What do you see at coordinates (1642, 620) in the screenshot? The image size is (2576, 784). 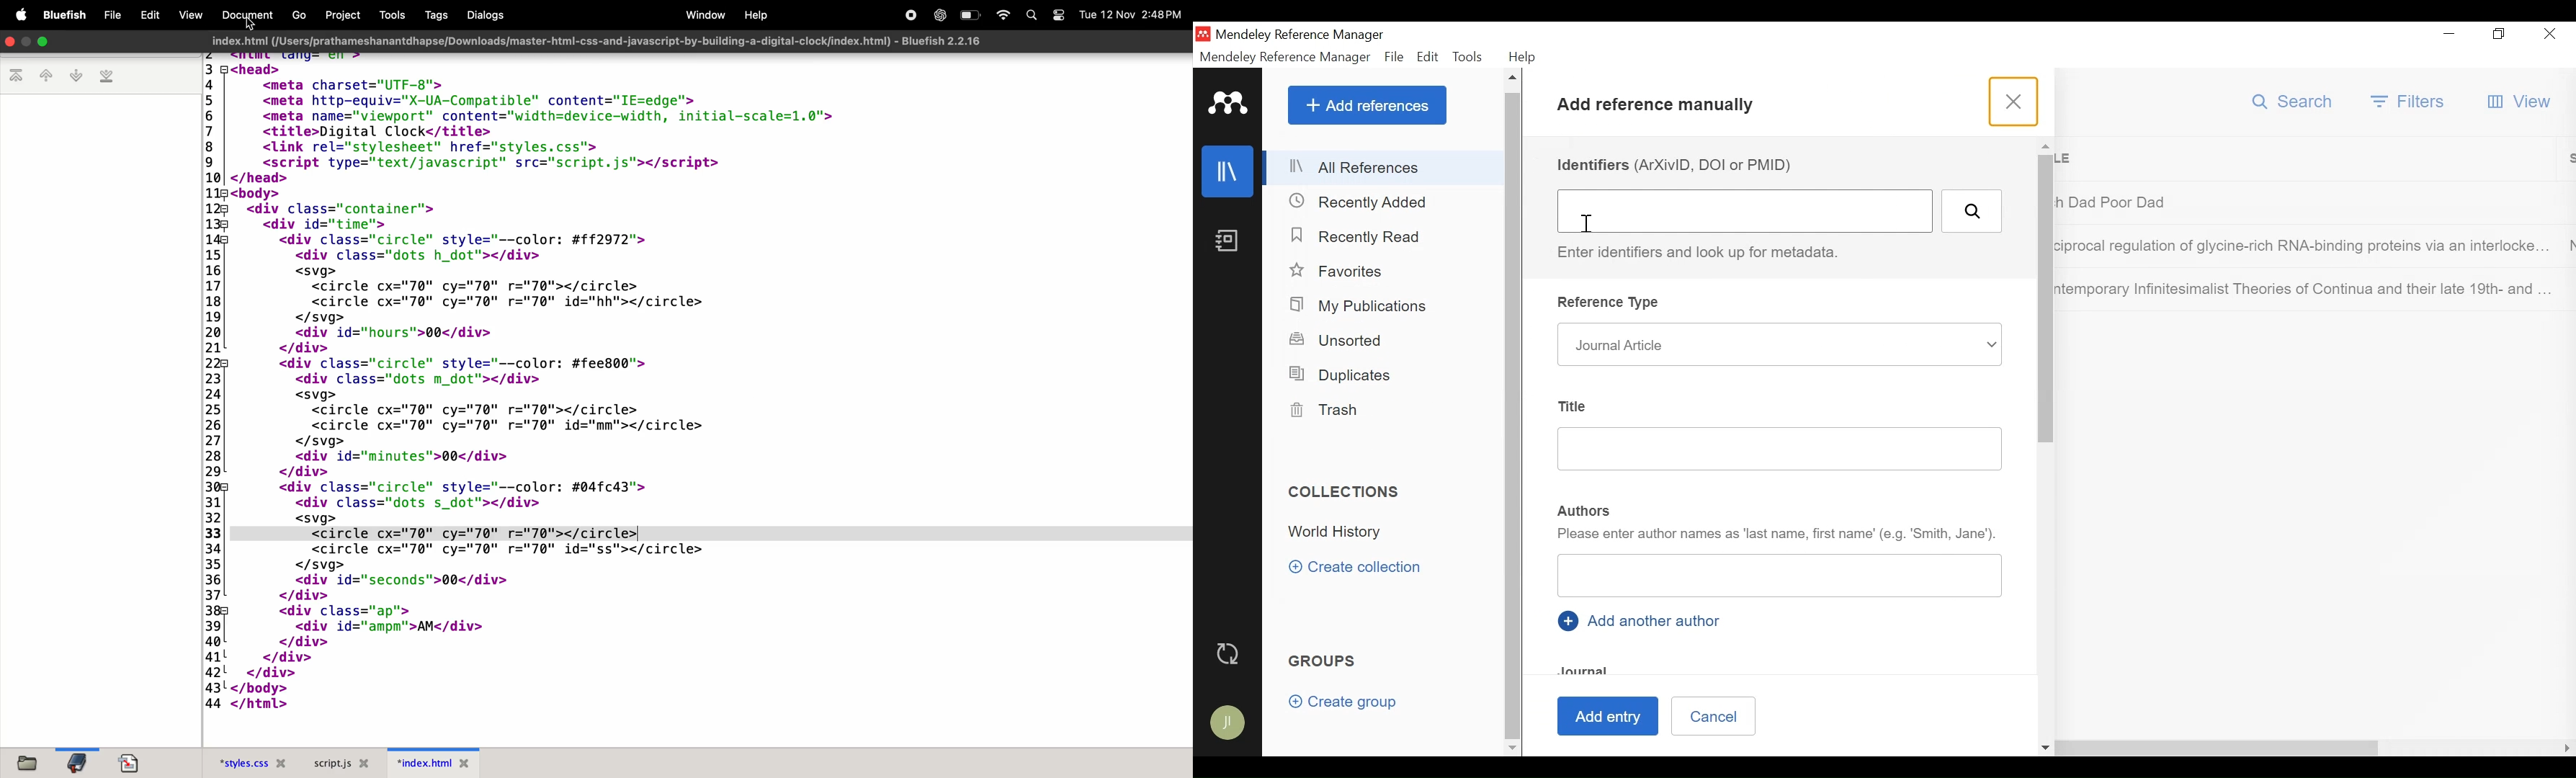 I see `Add another author` at bounding box center [1642, 620].